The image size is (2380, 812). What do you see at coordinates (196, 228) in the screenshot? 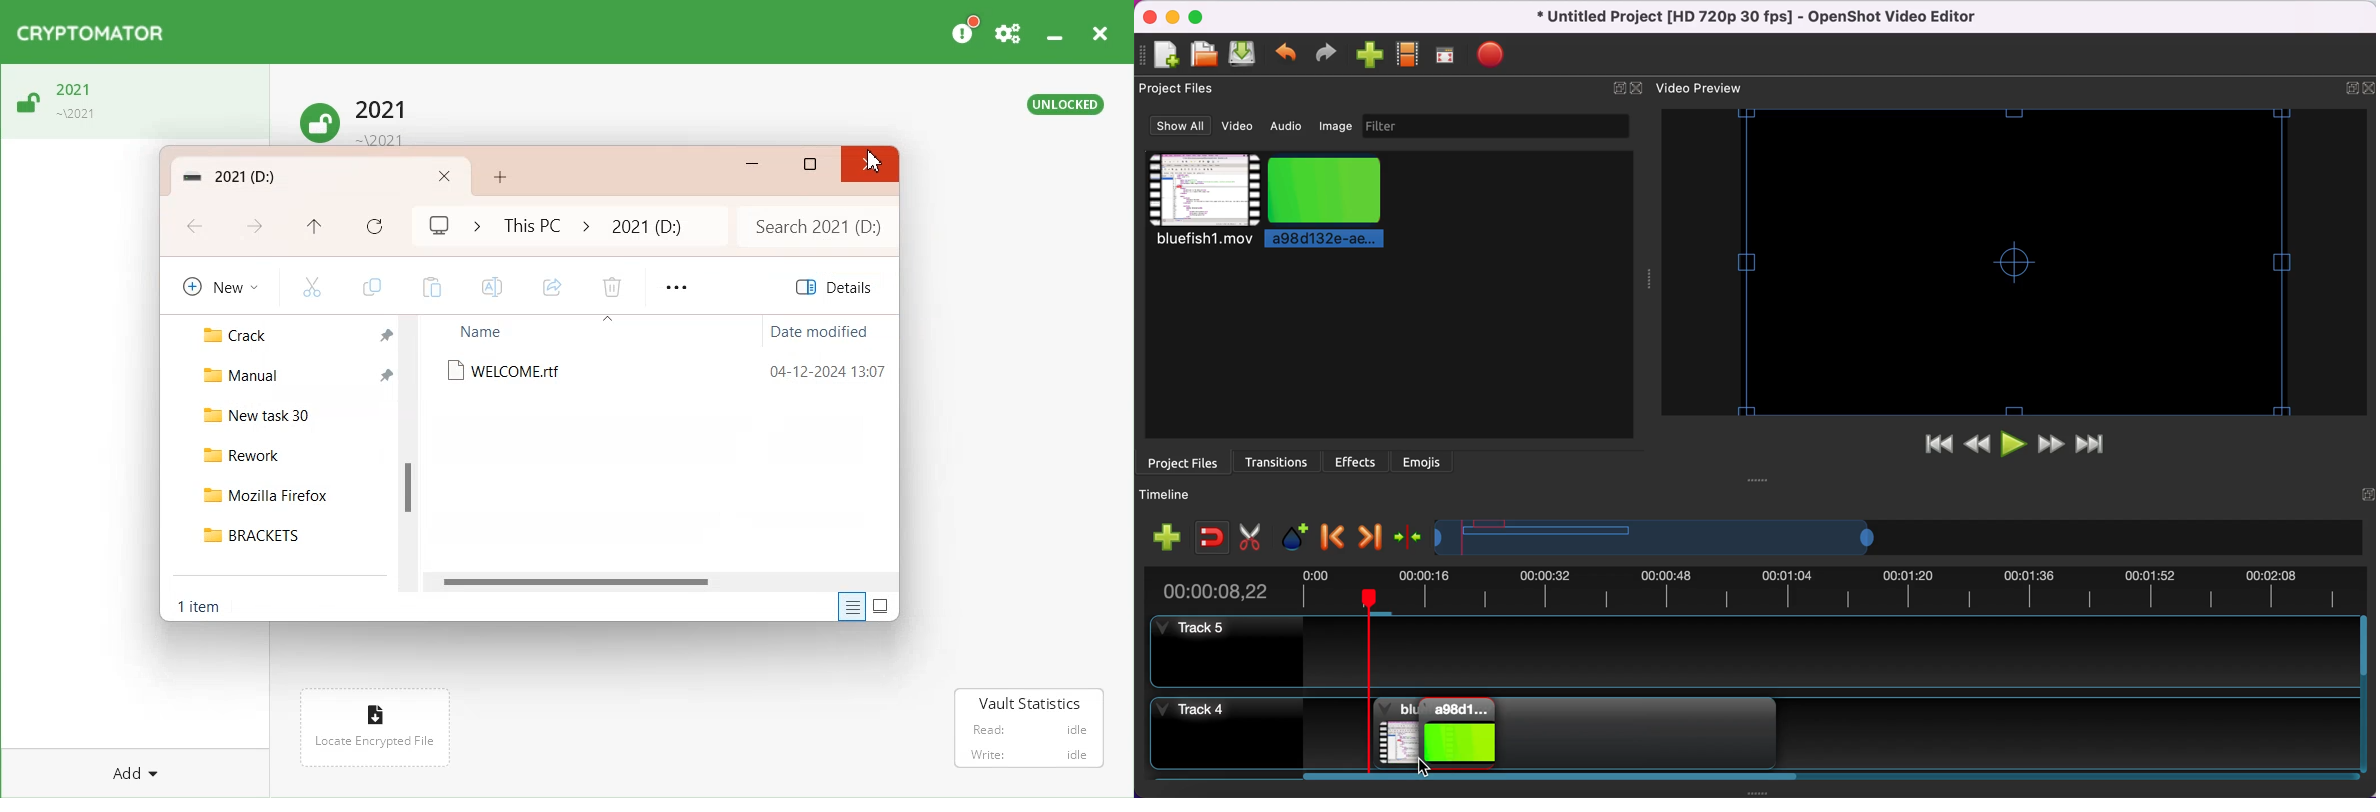
I see `Go Back` at bounding box center [196, 228].